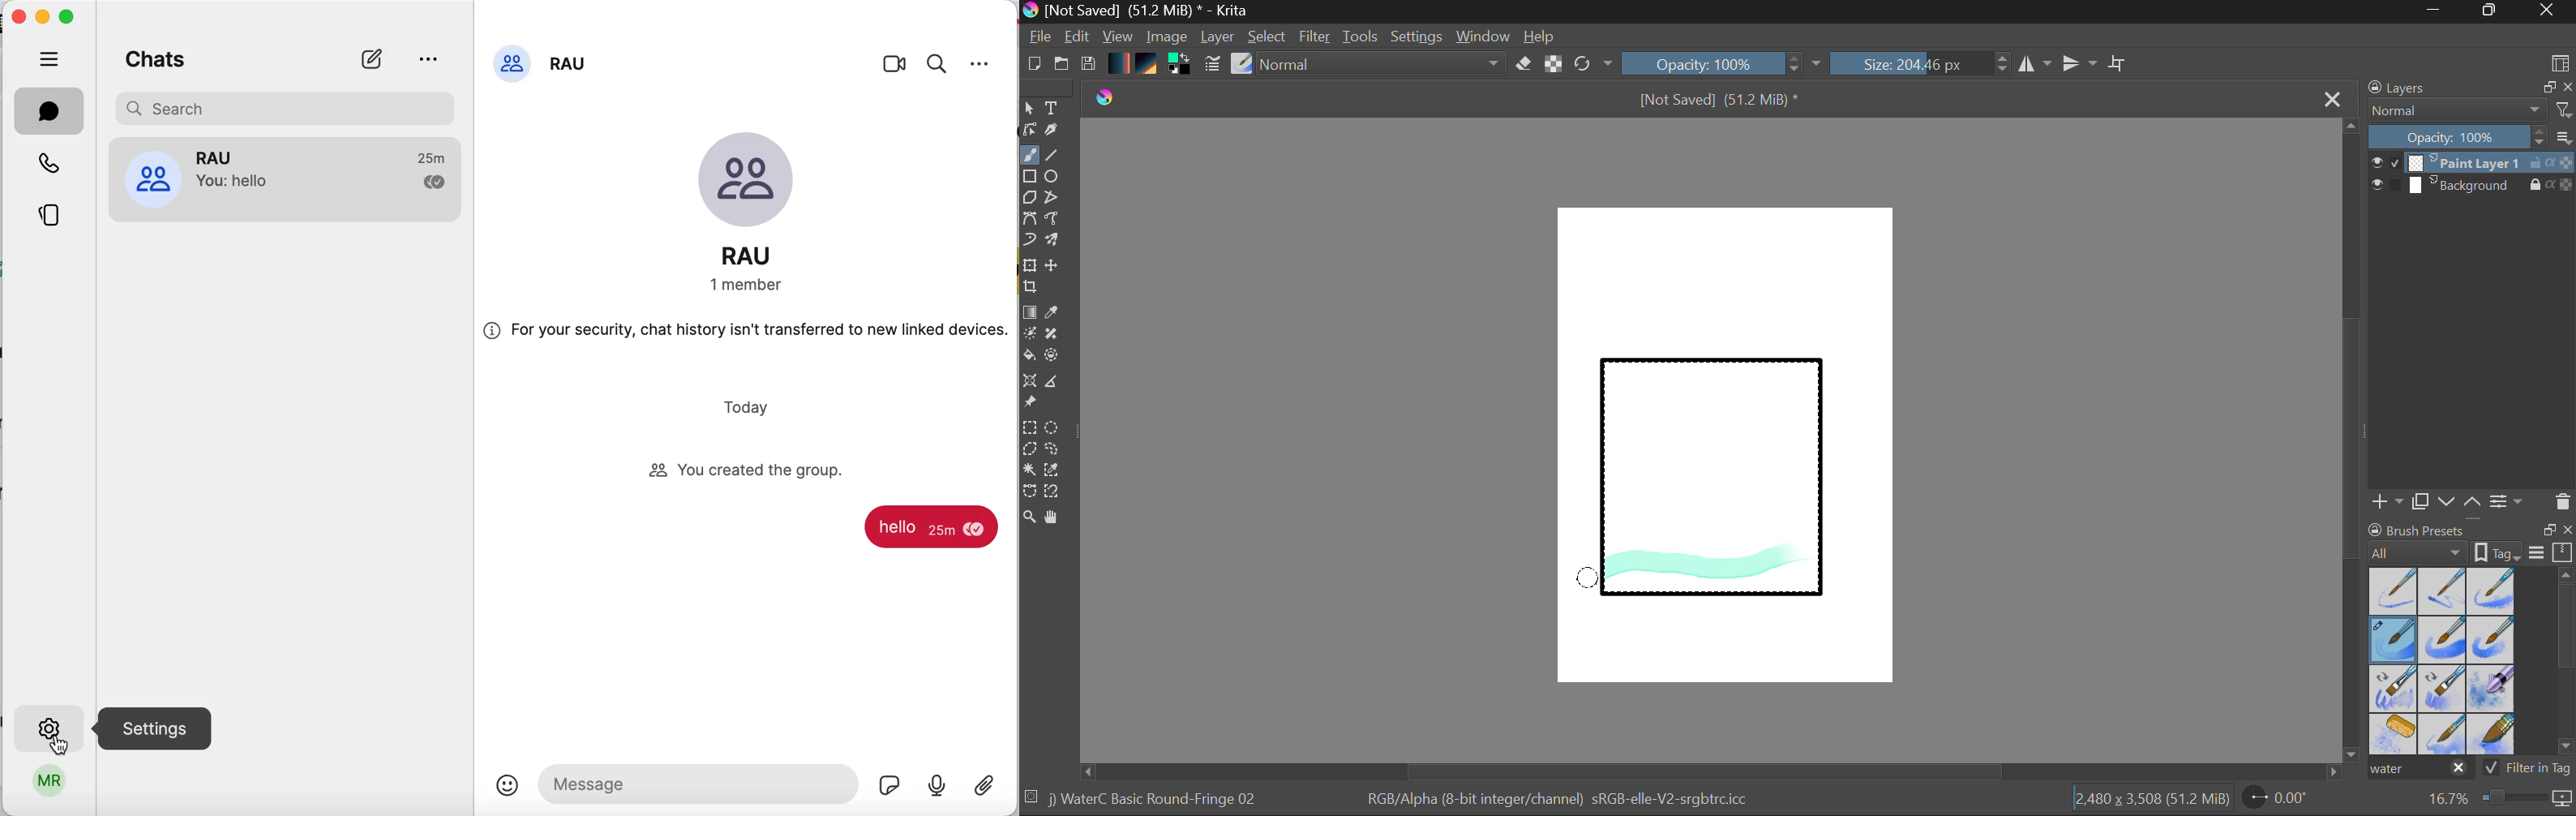 This screenshot has width=2576, height=840. I want to click on message, so click(701, 782).